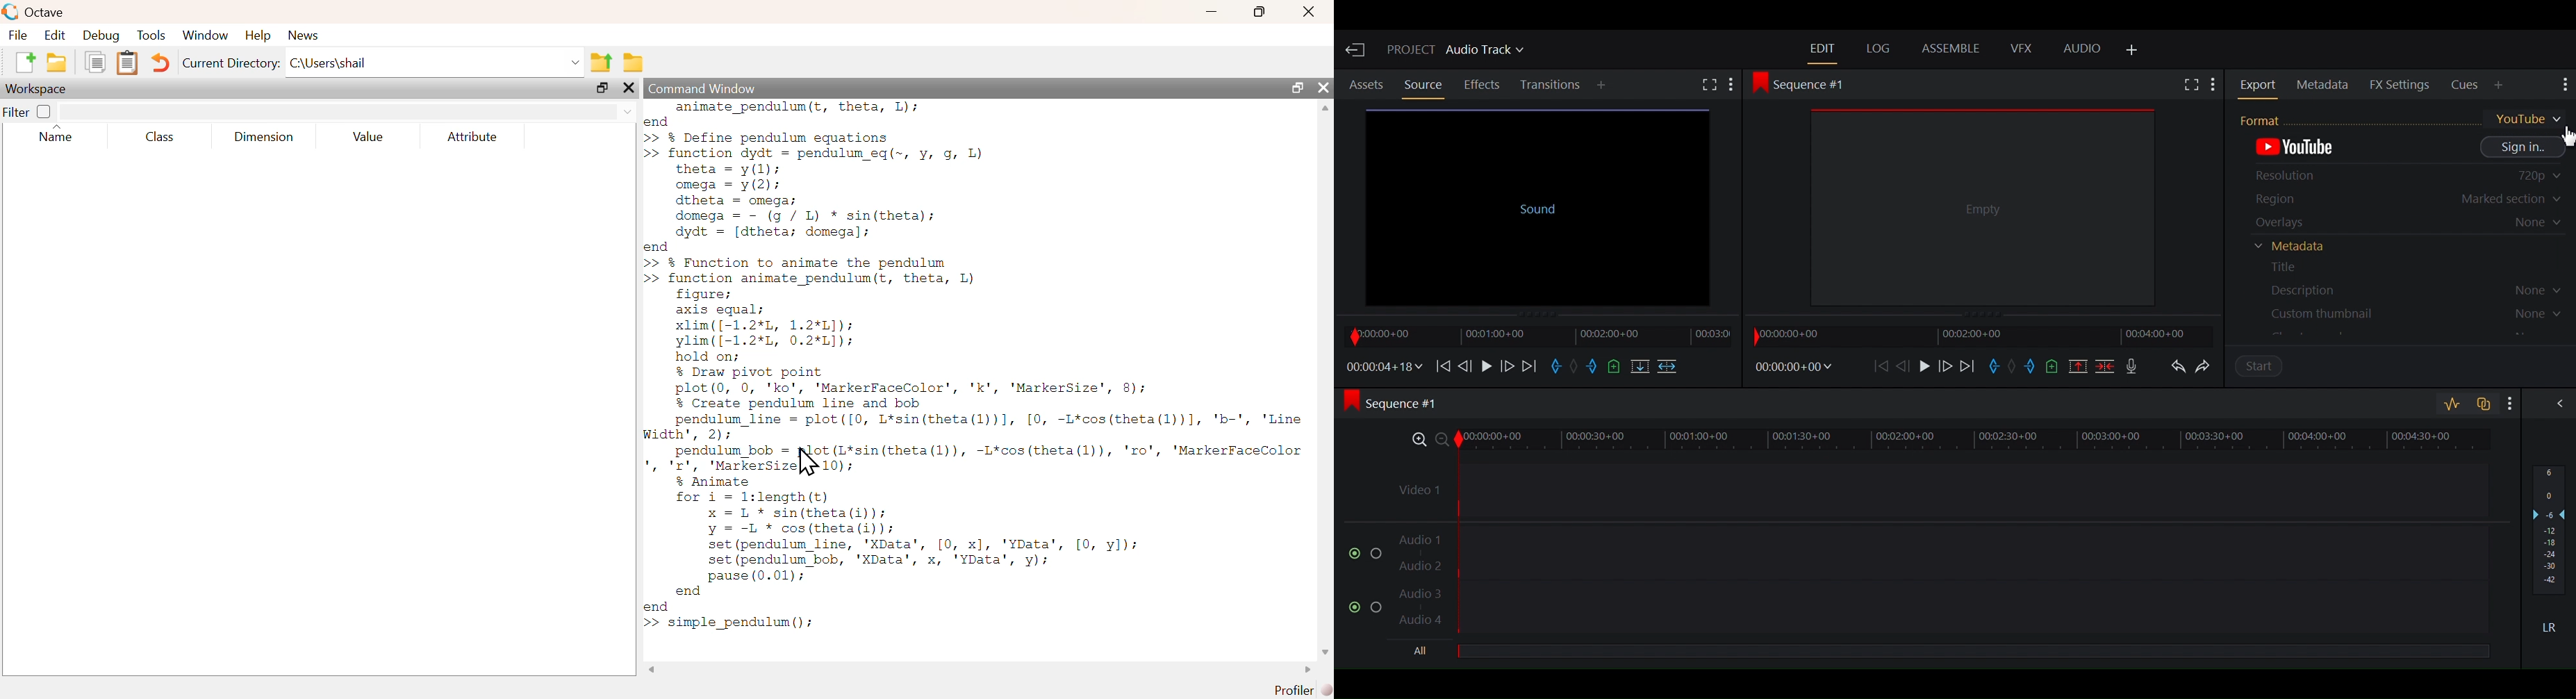 This screenshot has height=700, width=2576. What do you see at coordinates (2296, 268) in the screenshot?
I see `Title` at bounding box center [2296, 268].